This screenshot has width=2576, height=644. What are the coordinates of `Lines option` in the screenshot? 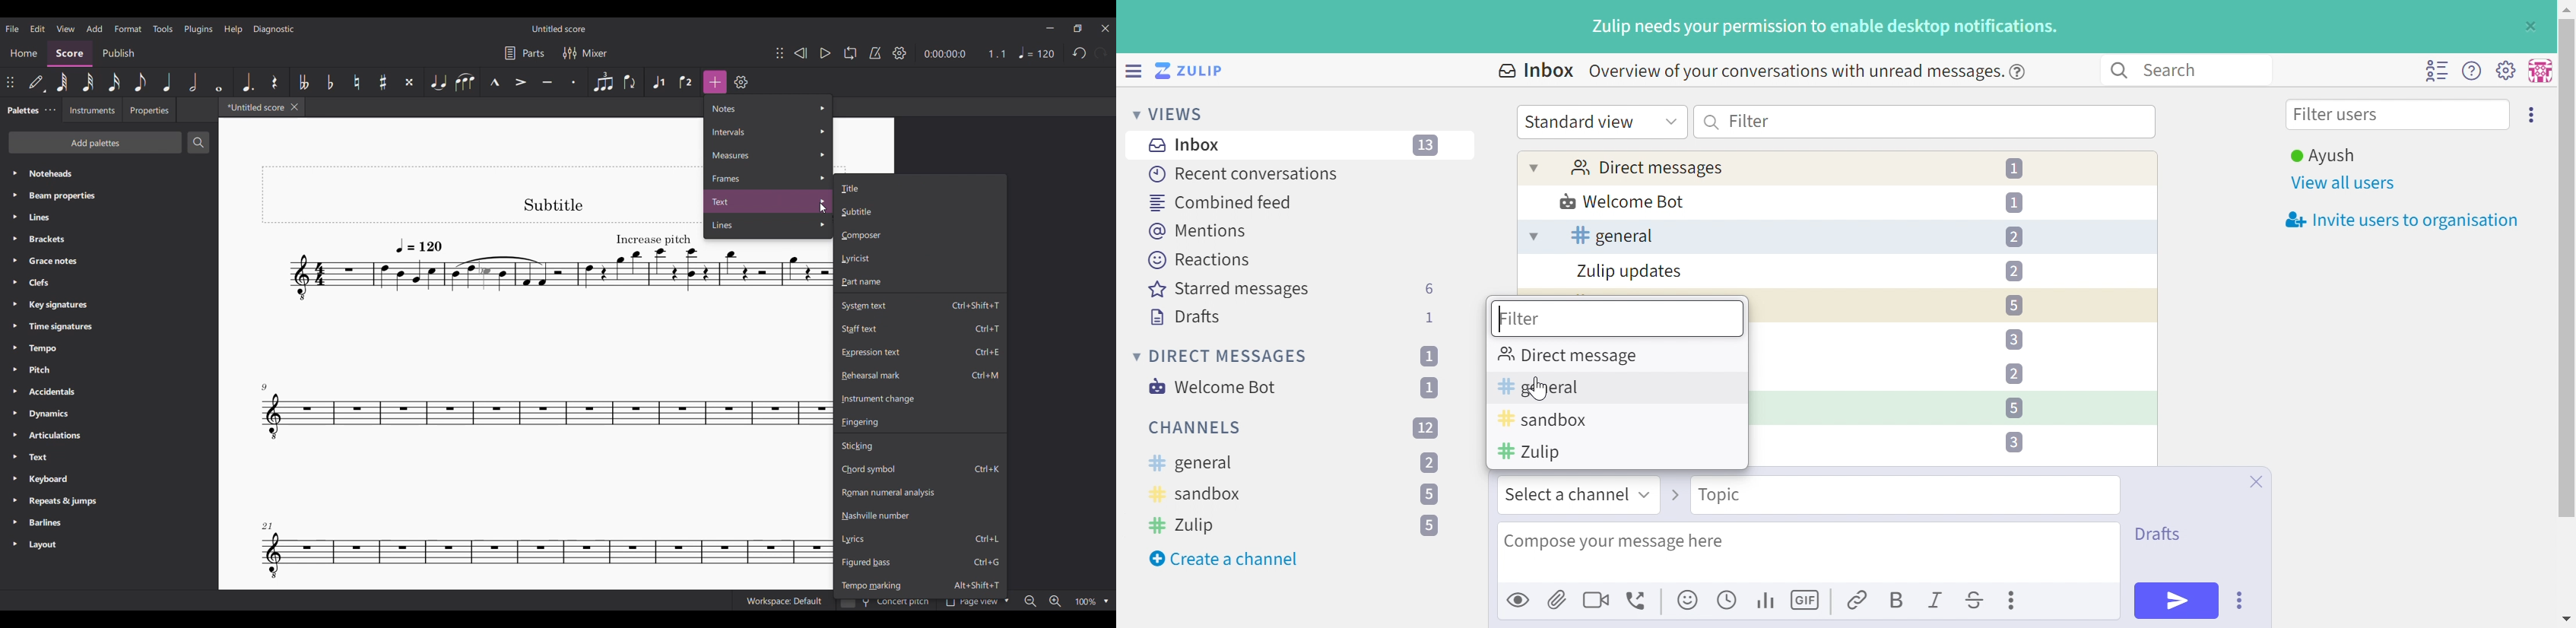 It's located at (769, 226).